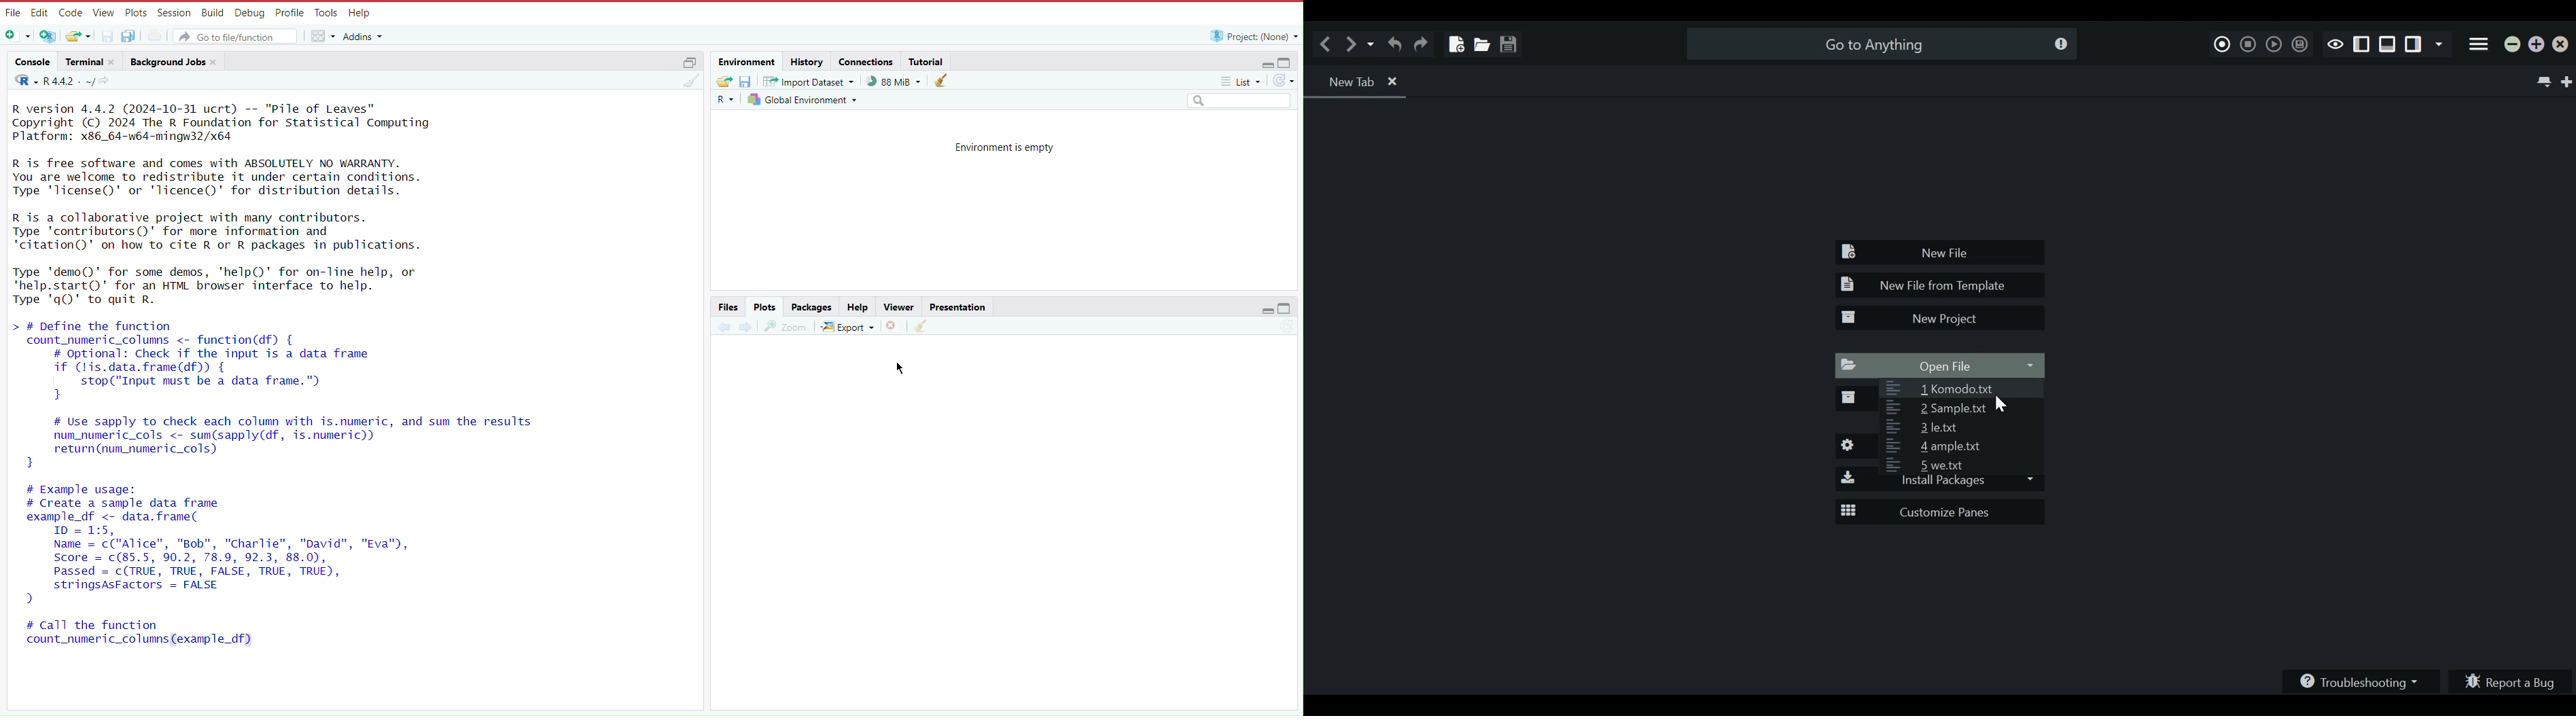  Describe the element at coordinates (724, 80) in the screenshot. I see `Load workspace` at that location.